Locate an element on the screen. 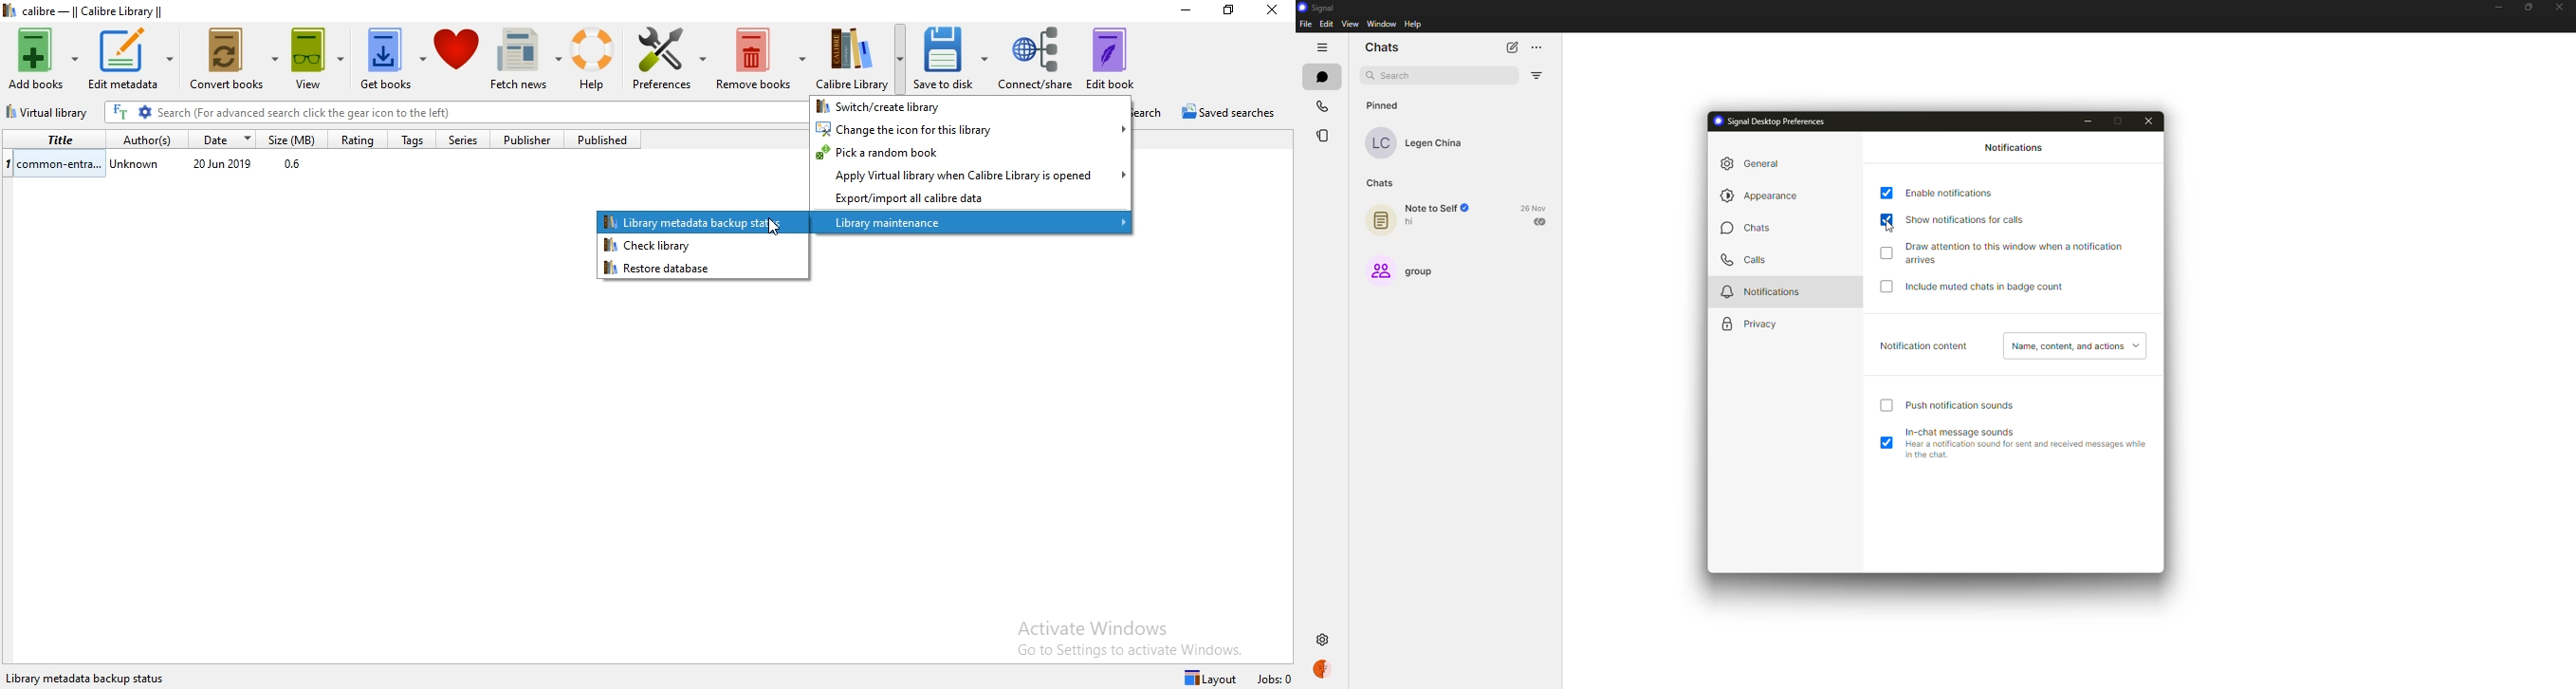 Image resolution: width=2576 pixels, height=700 pixels. in-chat message sounds is located at coordinates (2027, 442).